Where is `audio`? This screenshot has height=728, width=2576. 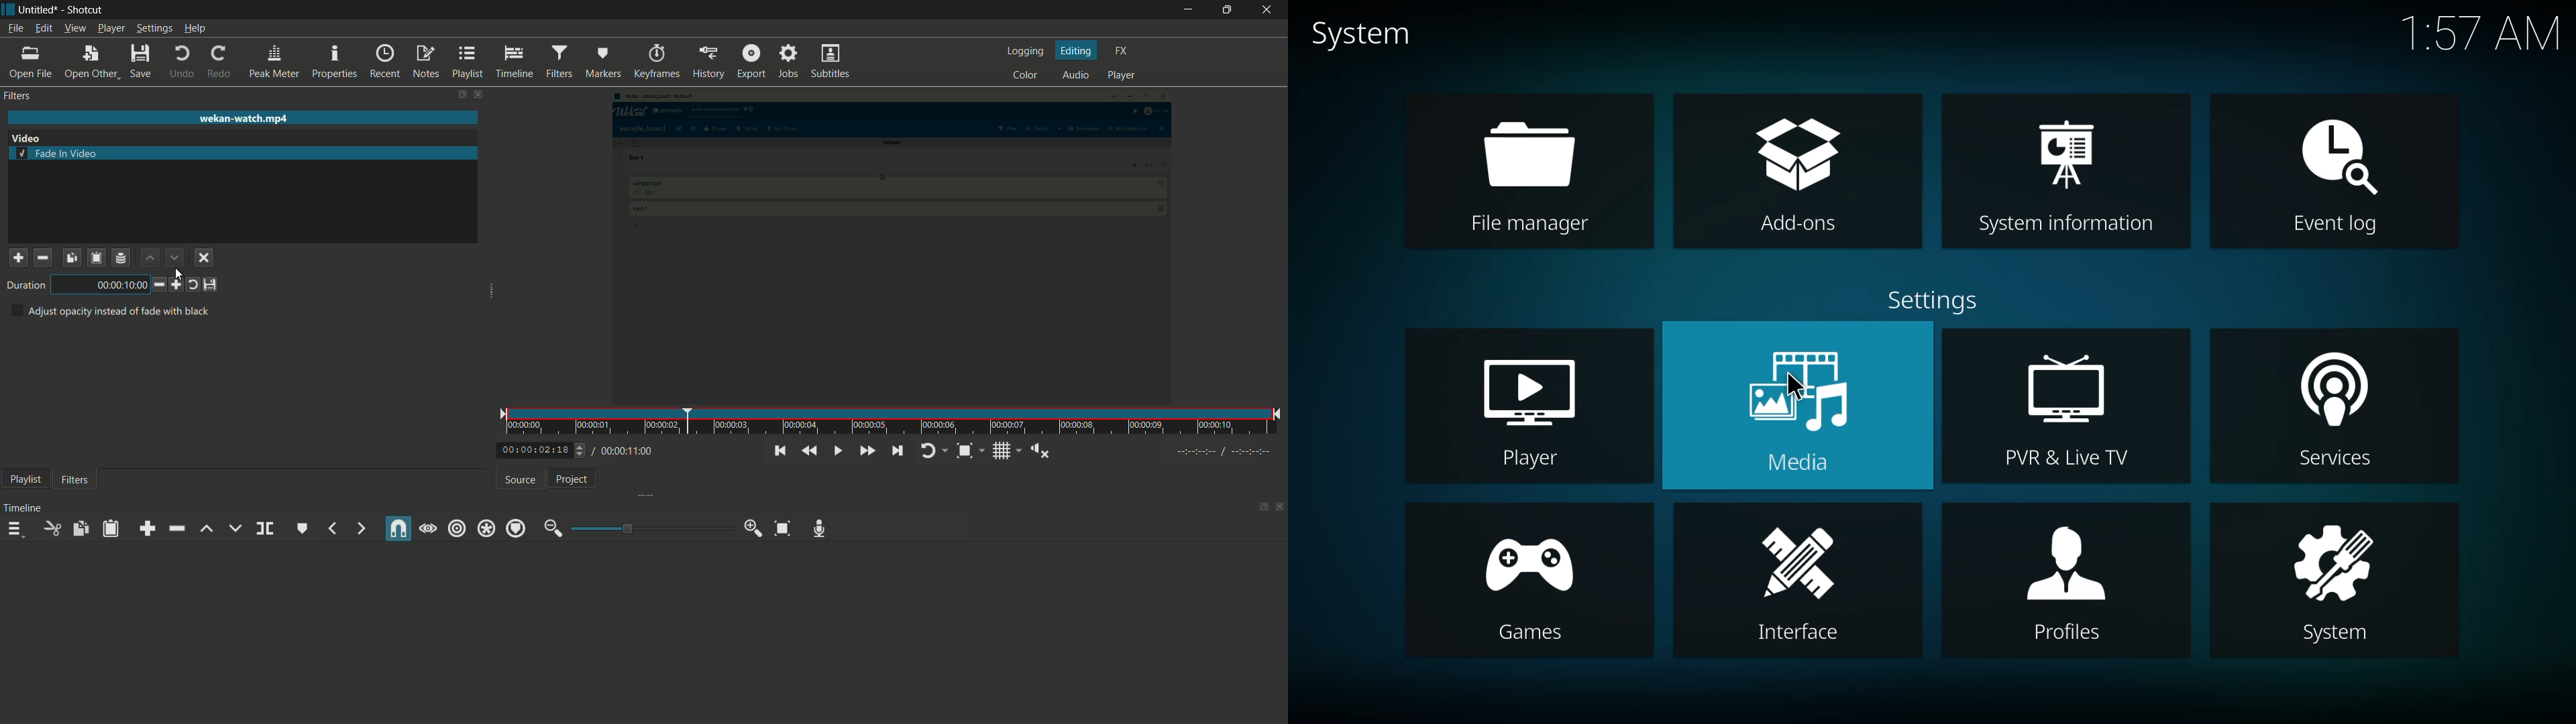 audio is located at coordinates (1075, 76).